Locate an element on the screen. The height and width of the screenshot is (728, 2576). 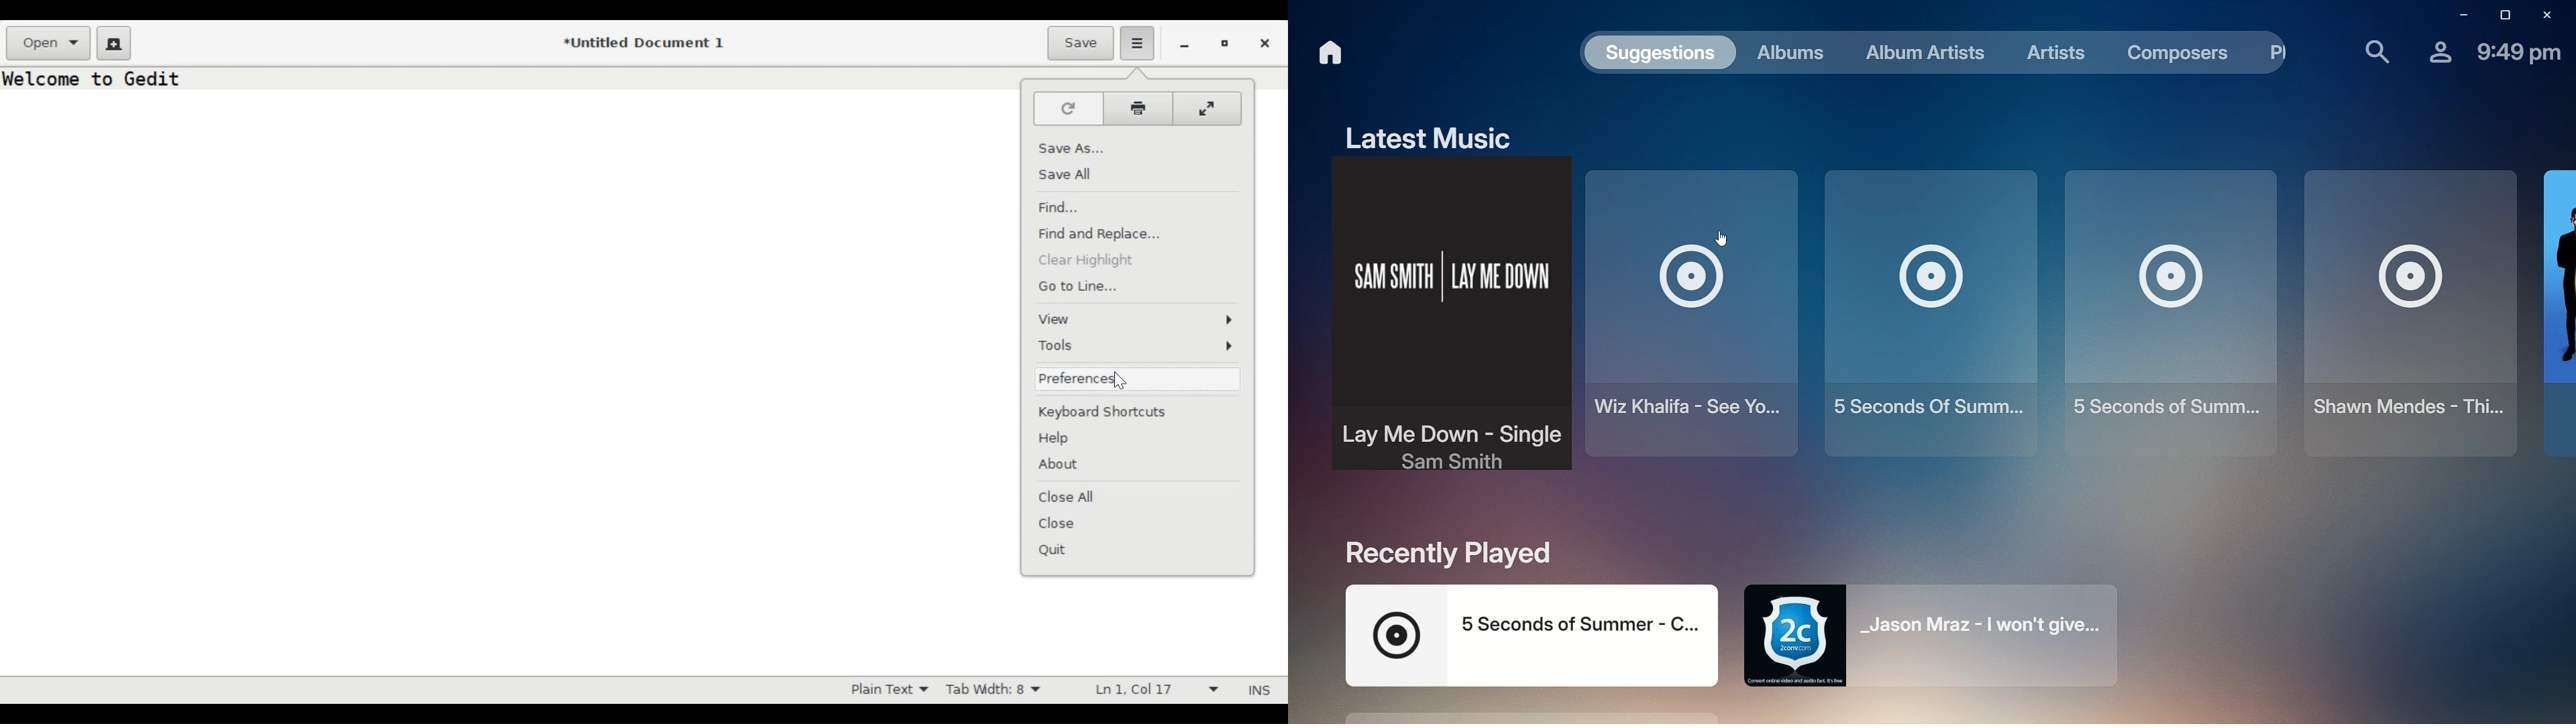
INS is located at coordinates (1258, 687).